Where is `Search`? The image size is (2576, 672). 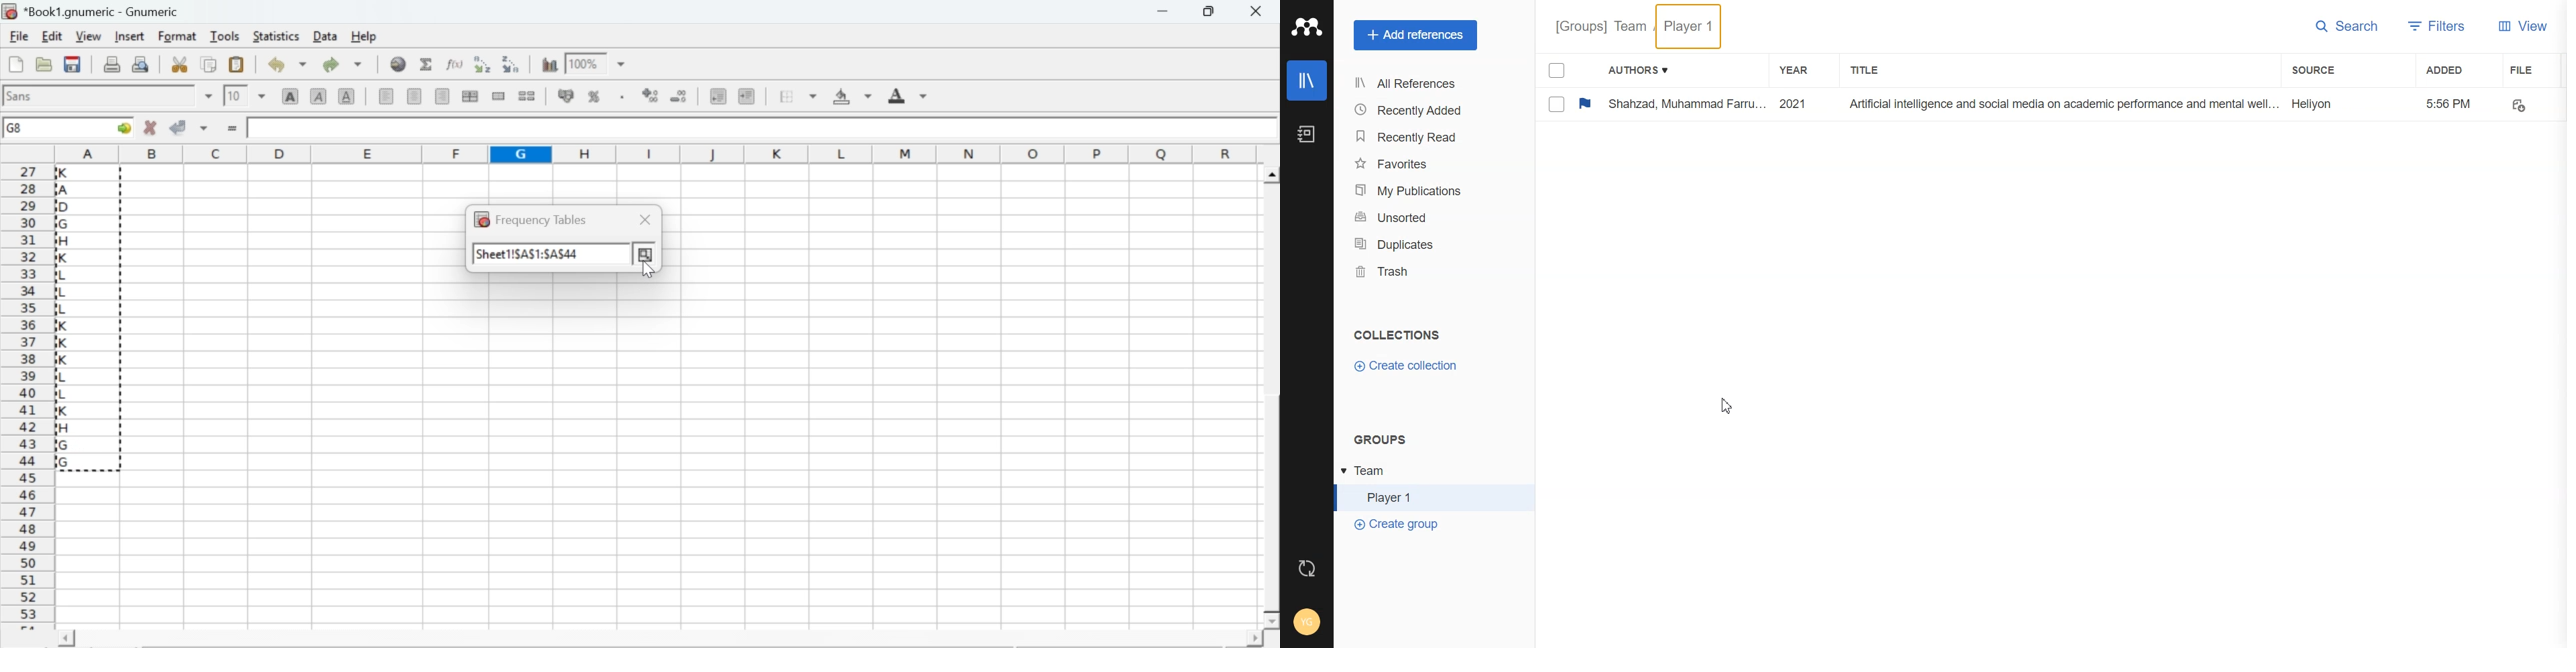
Search is located at coordinates (2347, 26).